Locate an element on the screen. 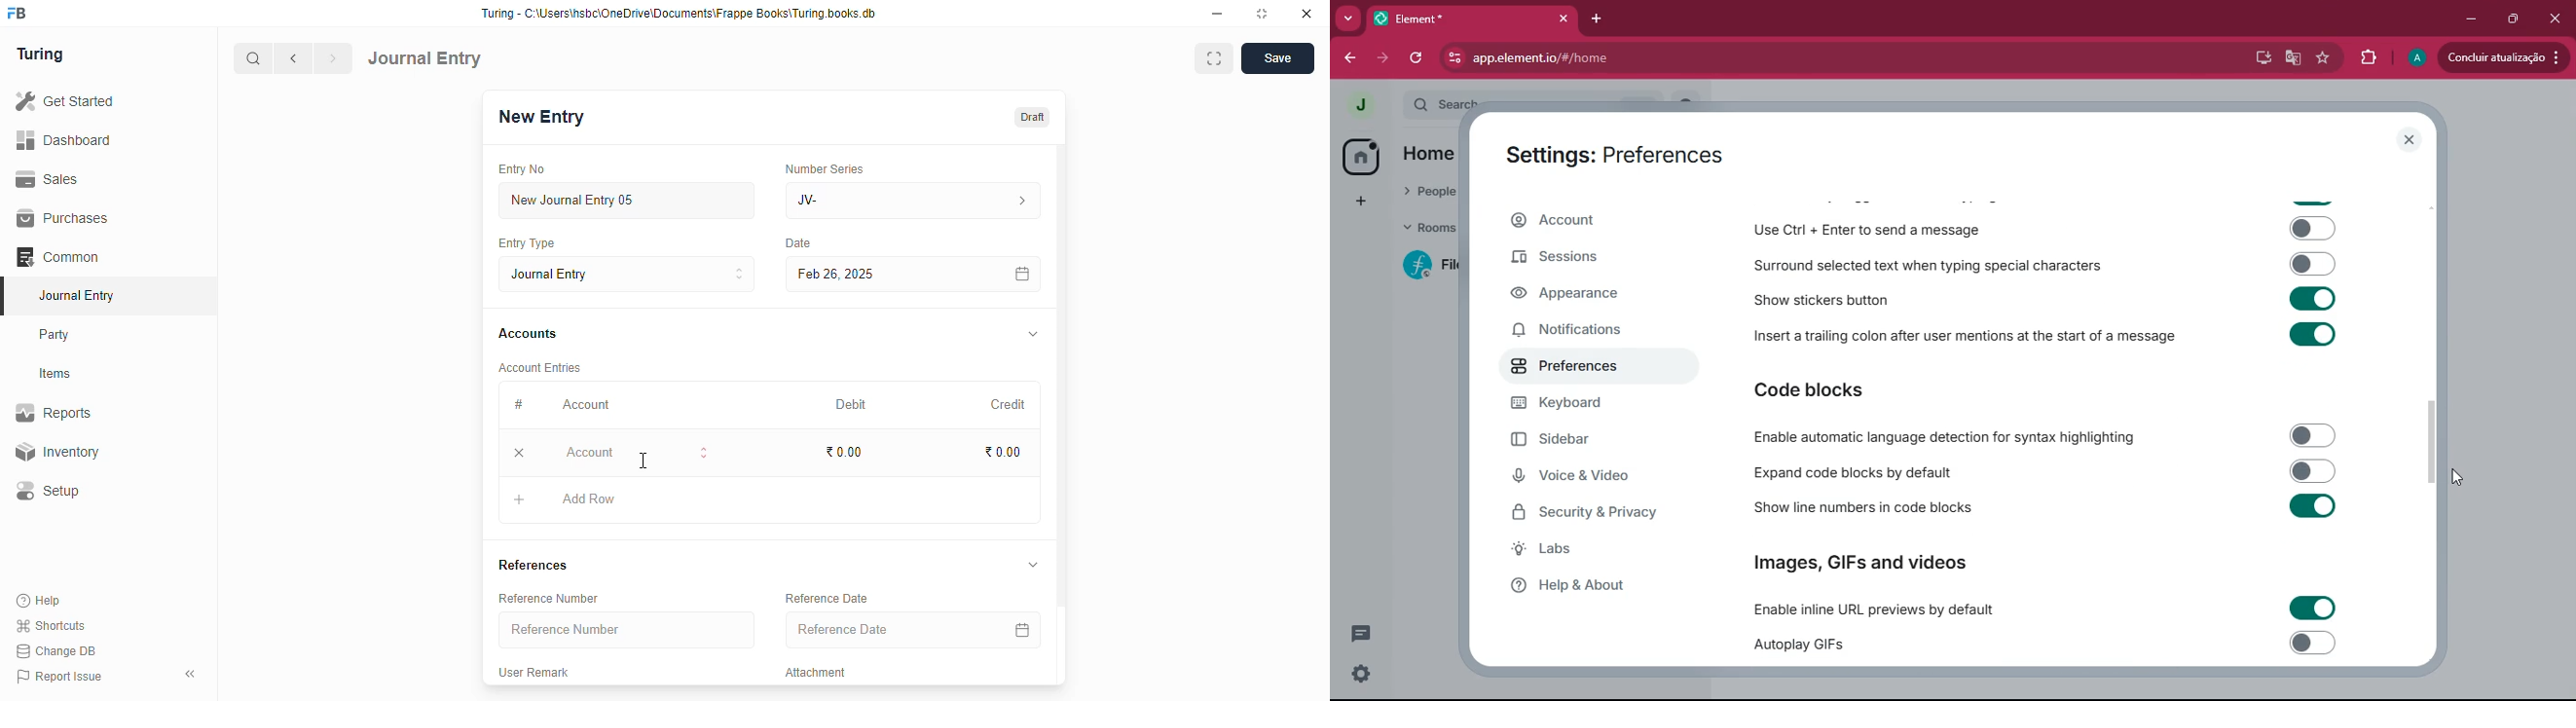 Image resolution: width=2576 pixels, height=728 pixels. rooms is located at coordinates (1428, 230).